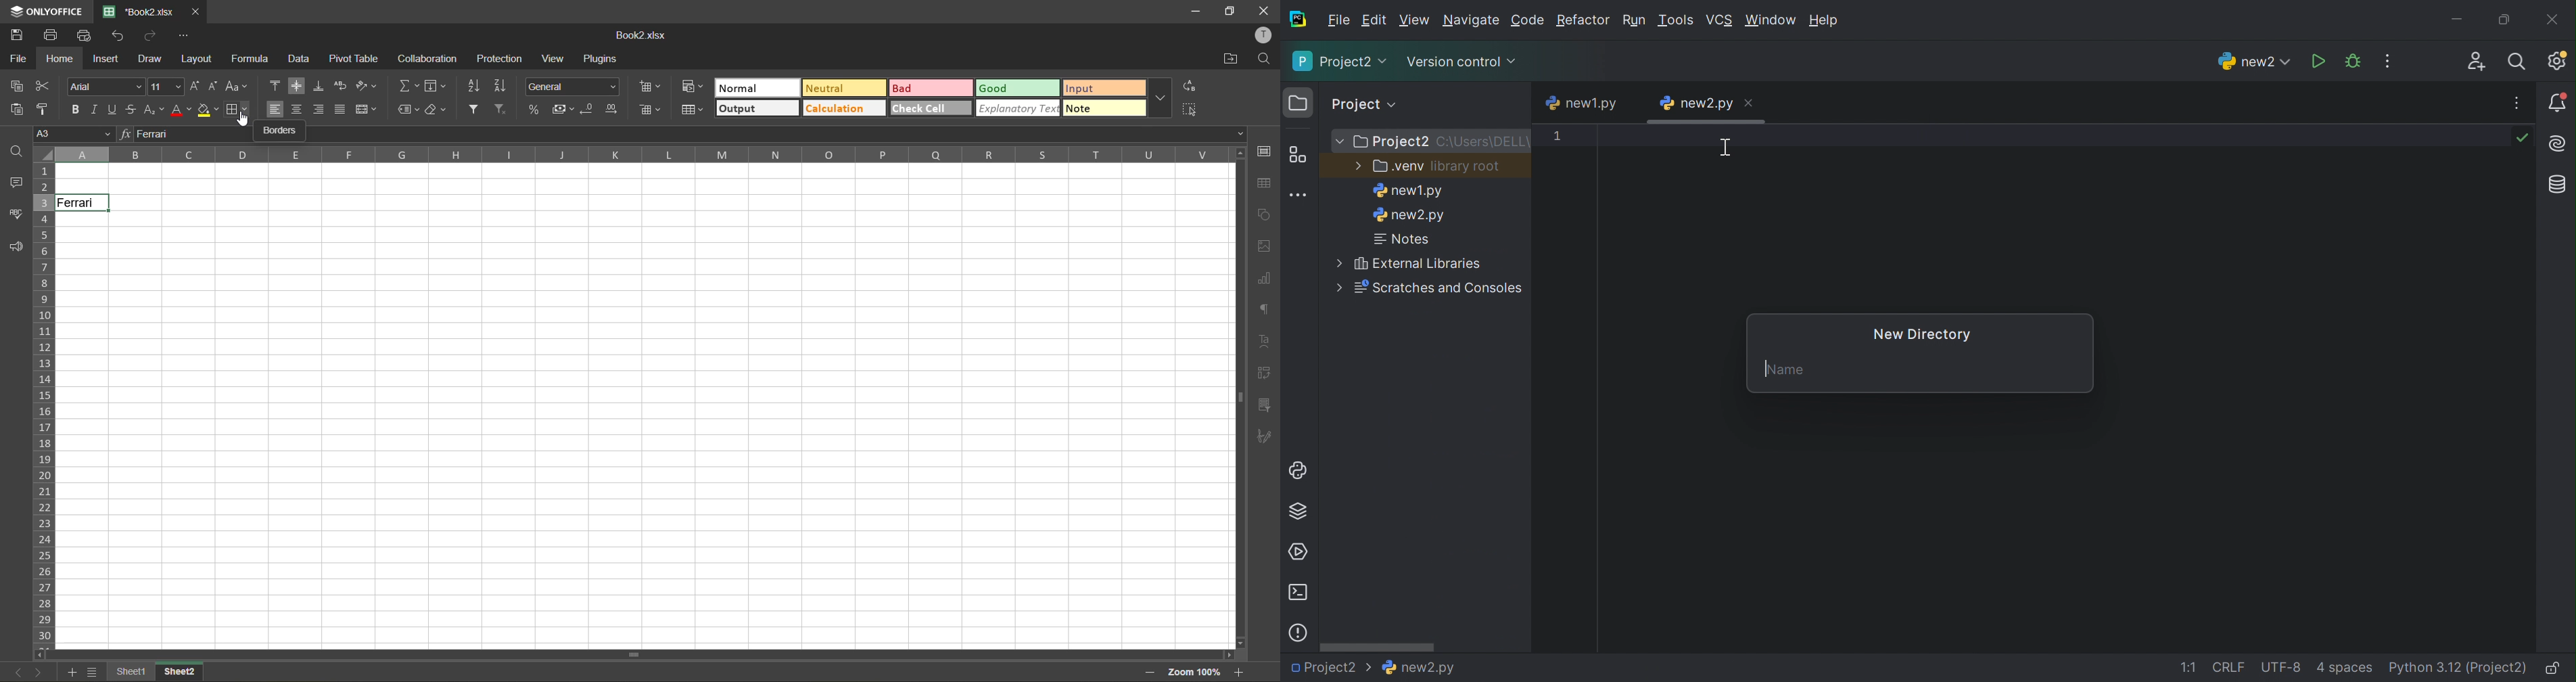 The image size is (2576, 700). I want to click on merge and center, so click(366, 109).